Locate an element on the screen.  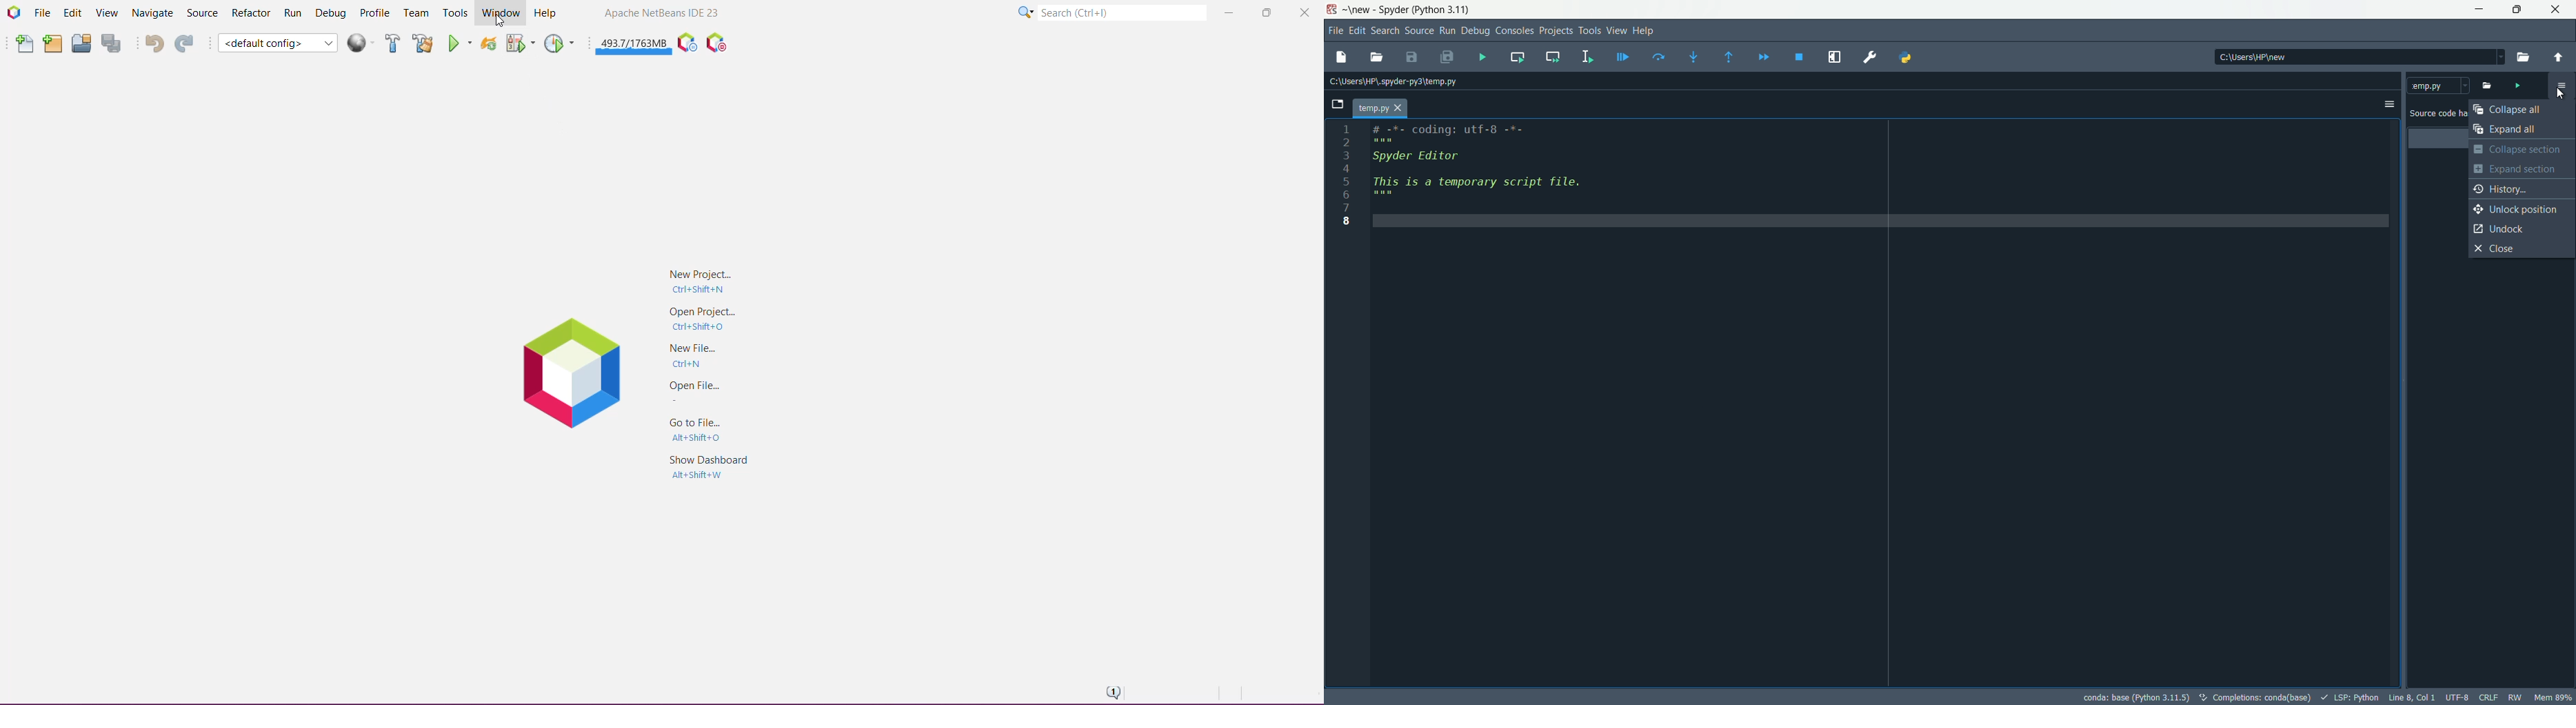
Pause I/O Checks is located at coordinates (715, 43).